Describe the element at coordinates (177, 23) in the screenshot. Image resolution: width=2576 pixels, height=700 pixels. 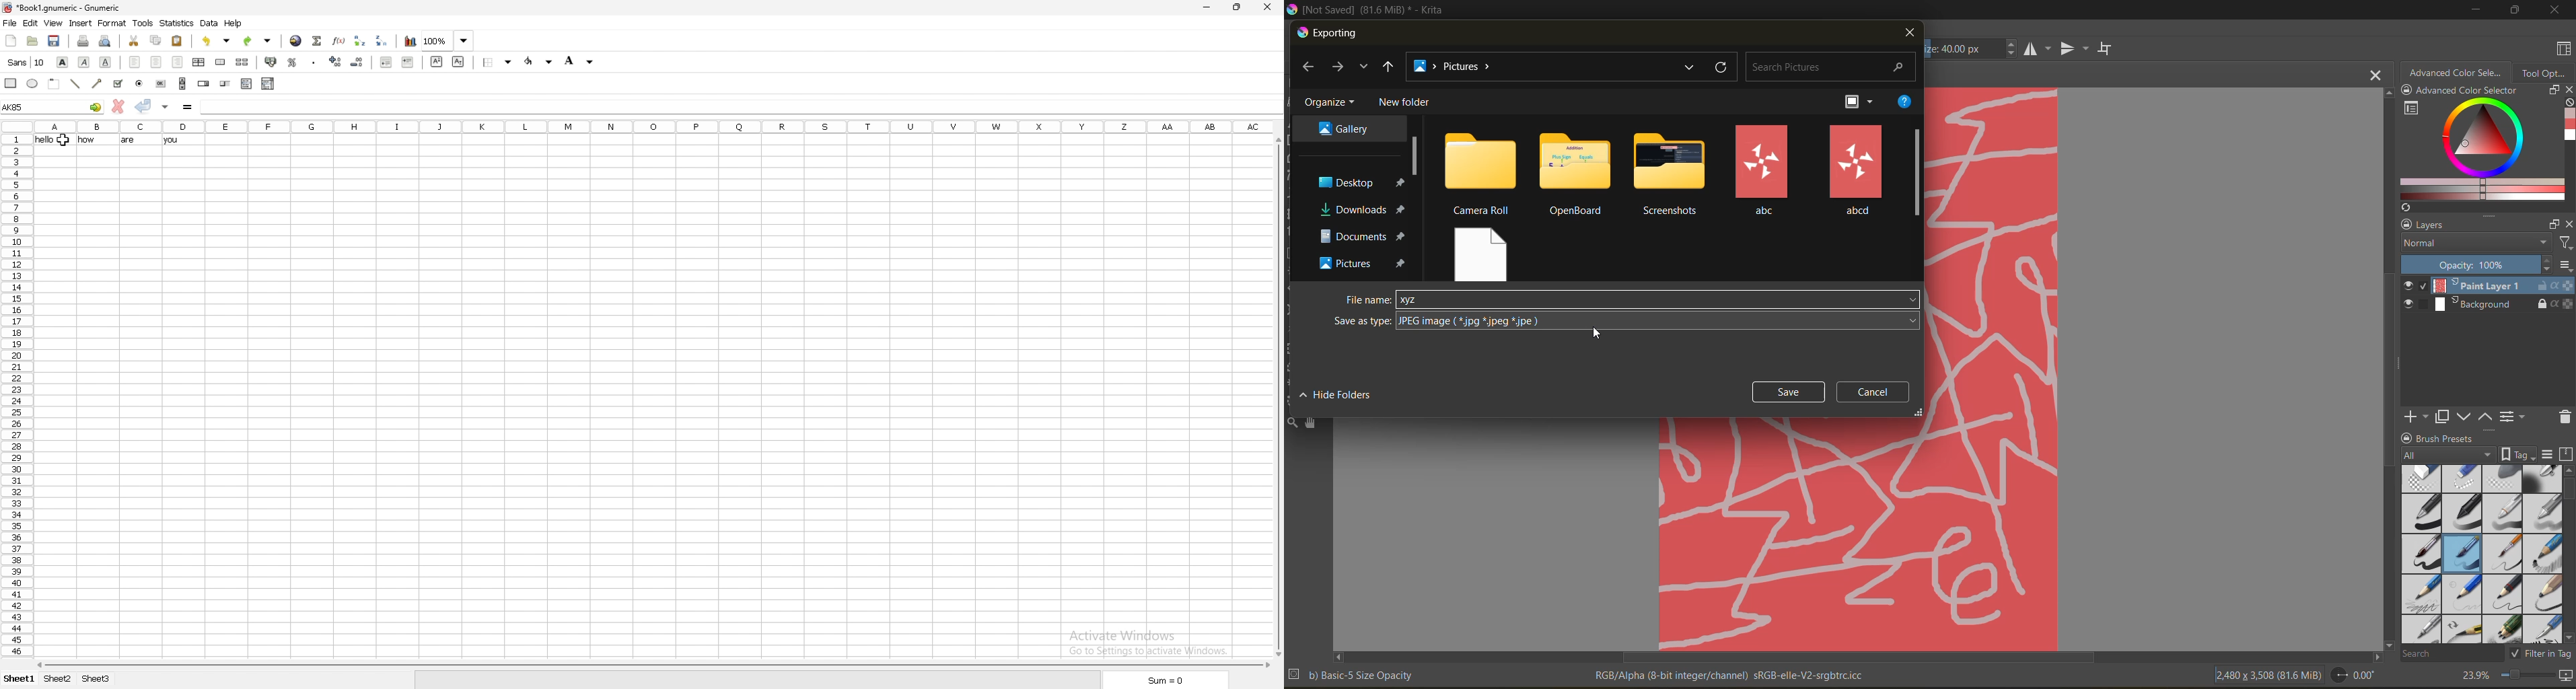
I see `statistics` at that location.